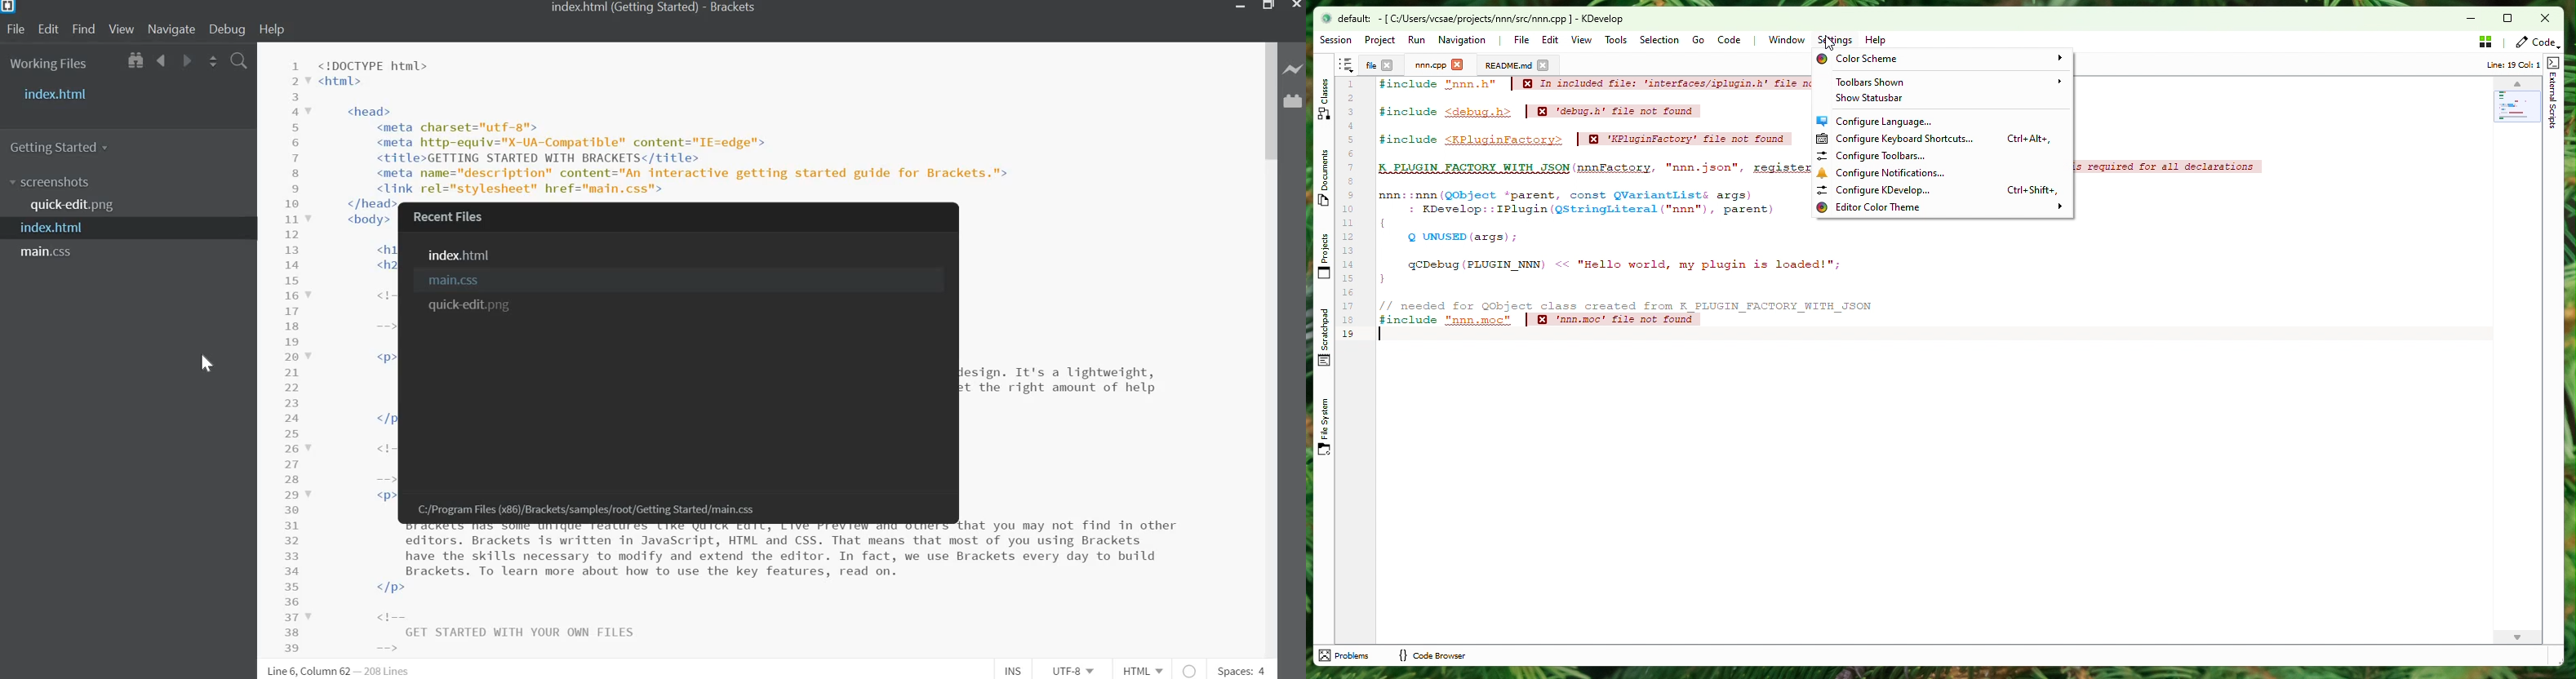 The width and height of the screenshot is (2576, 700). What do you see at coordinates (1876, 41) in the screenshot?
I see `Help` at bounding box center [1876, 41].